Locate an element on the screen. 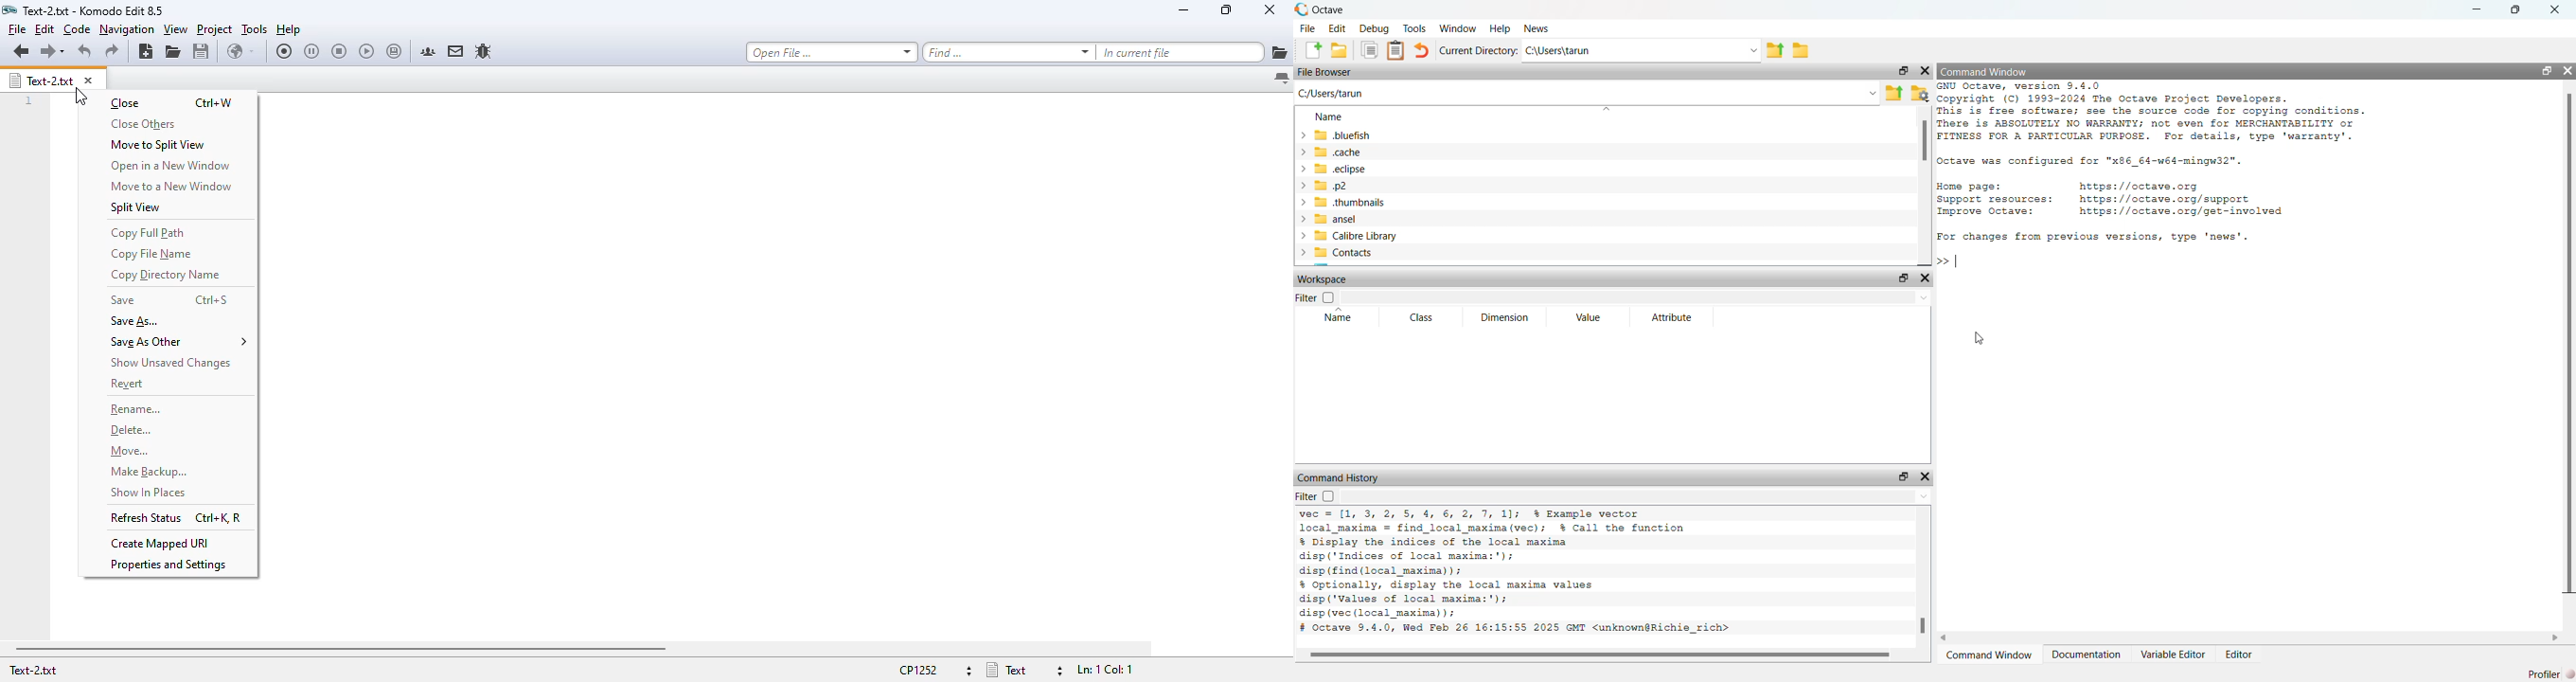 The height and width of the screenshot is (700, 2576). Filter is located at coordinates (1316, 497).